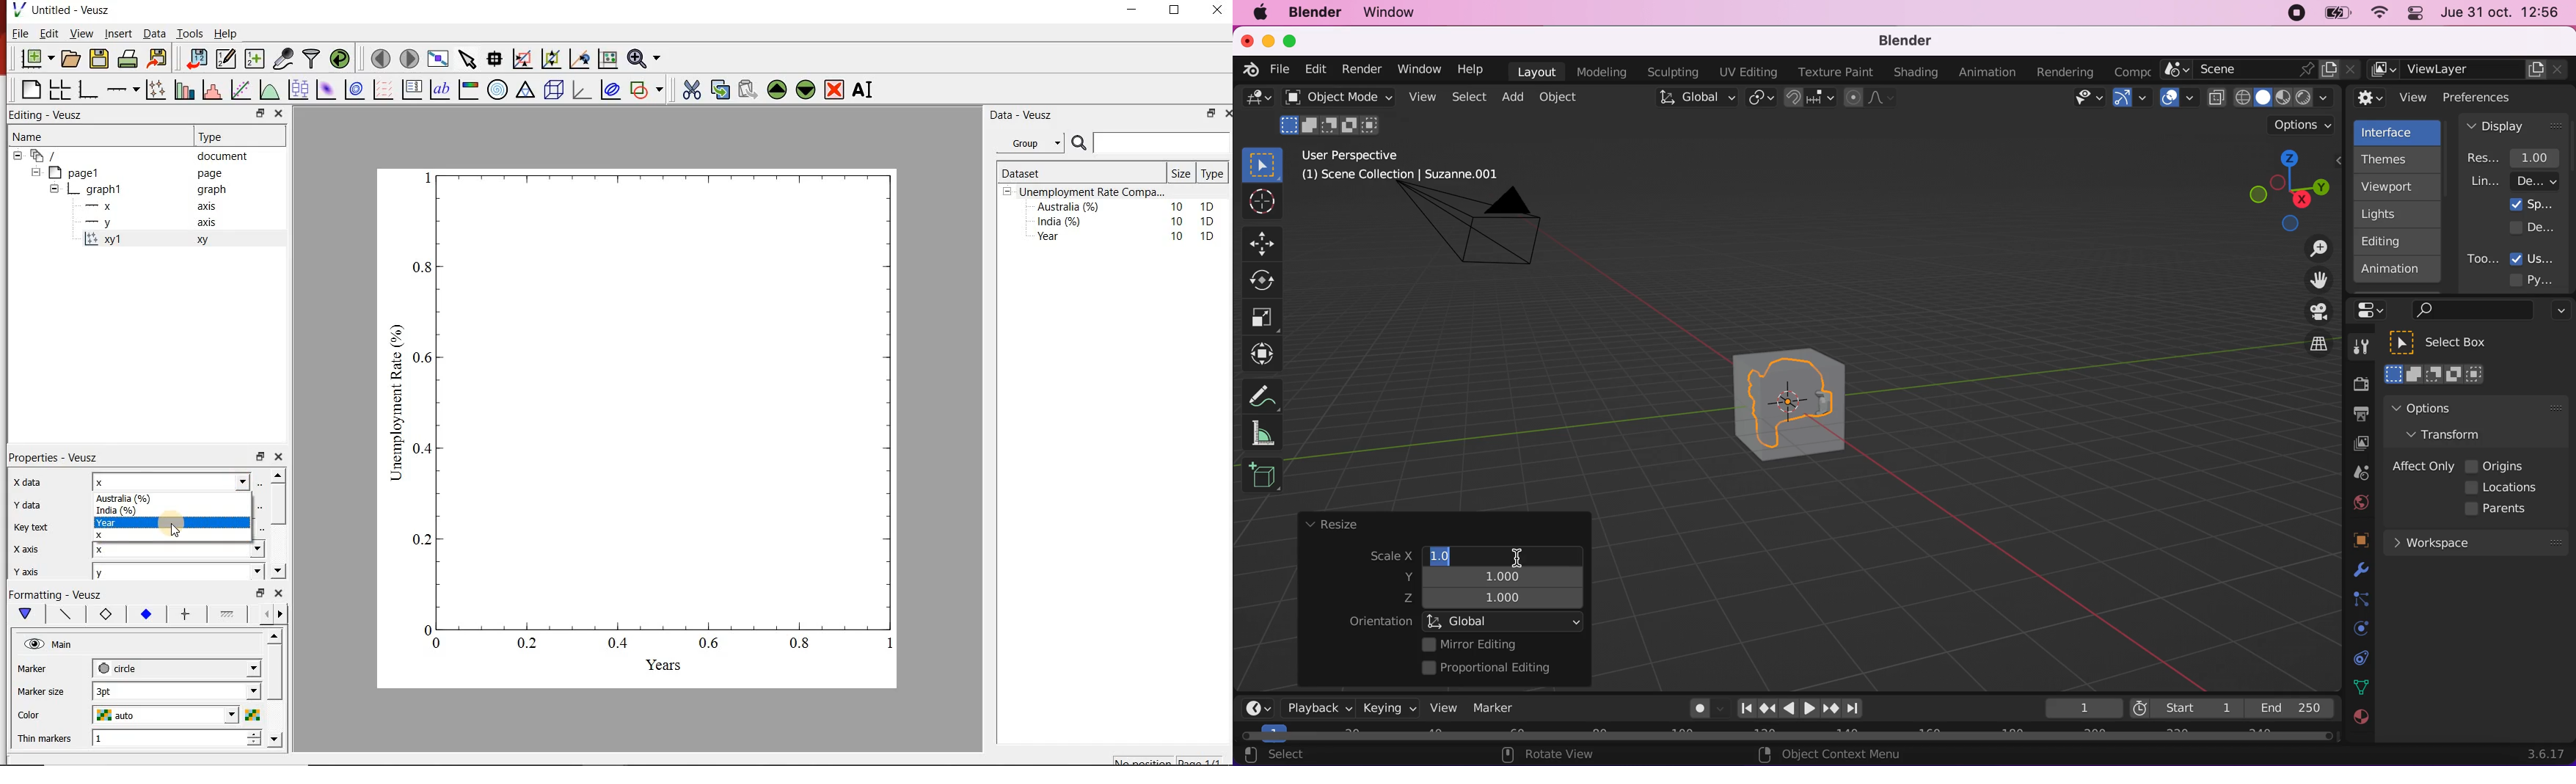 The image size is (2576, 784). What do you see at coordinates (1258, 101) in the screenshot?
I see `general` at bounding box center [1258, 101].